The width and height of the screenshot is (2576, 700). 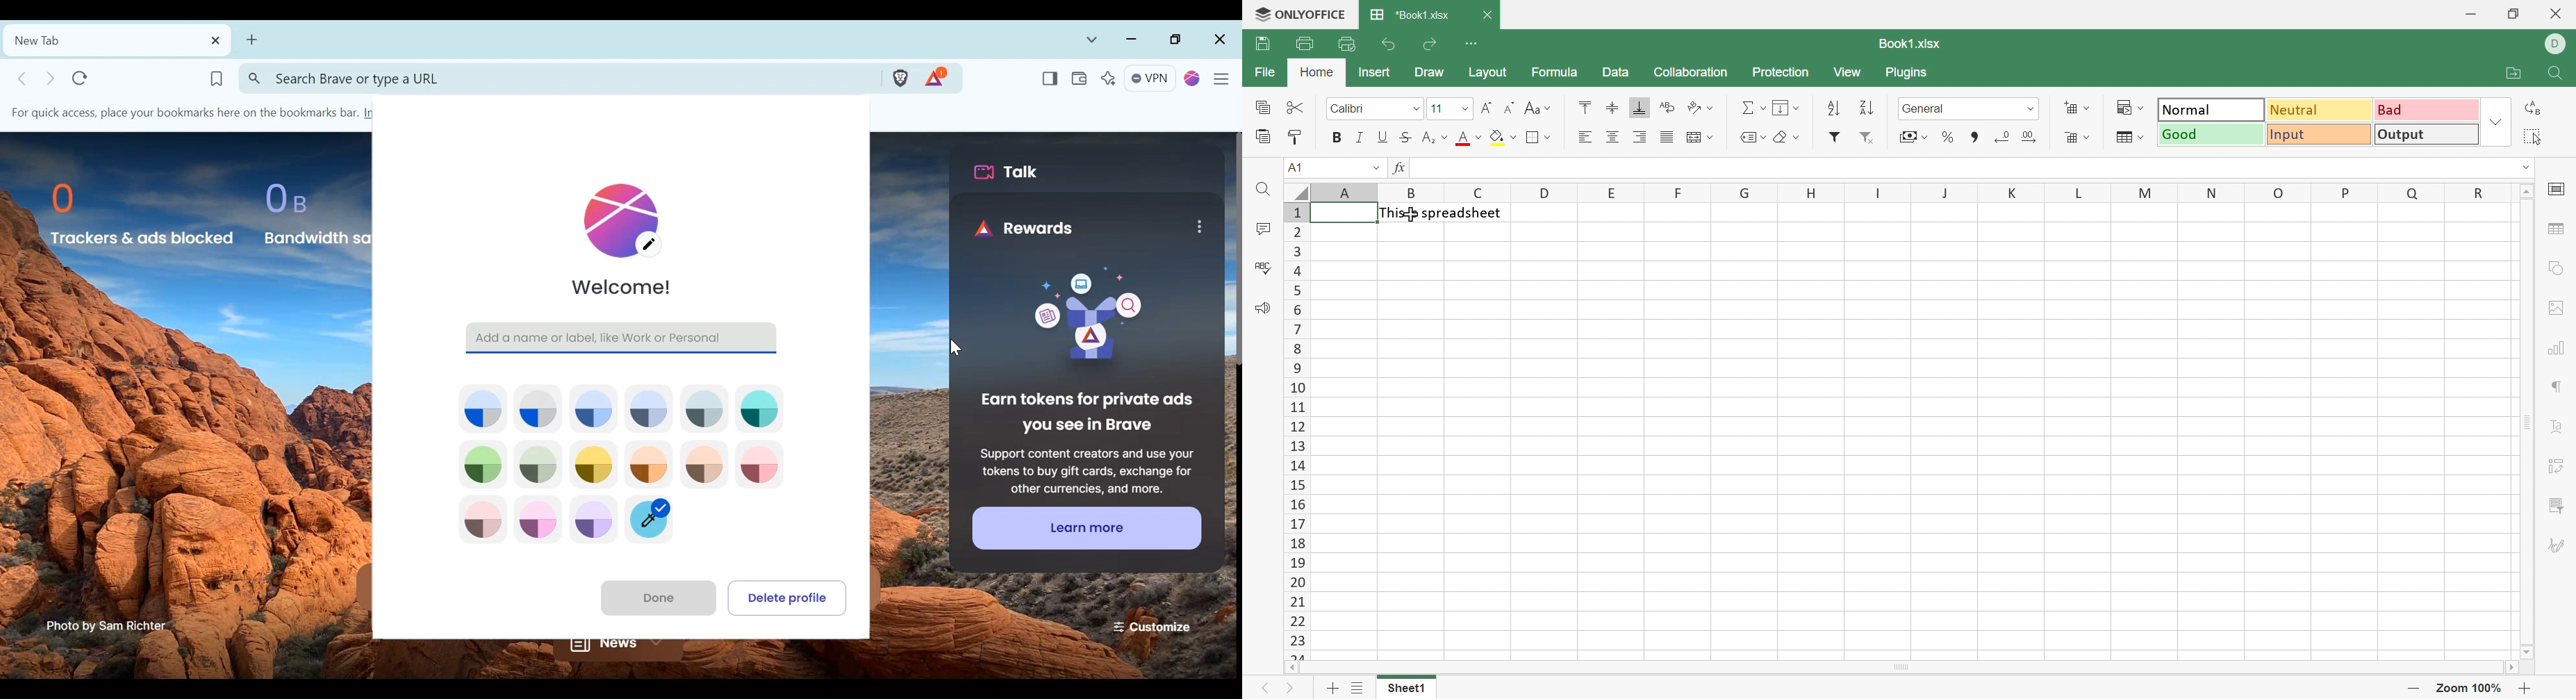 What do you see at coordinates (2525, 420) in the screenshot?
I see `Scroll Bar` at bounding box center [2525, 420].